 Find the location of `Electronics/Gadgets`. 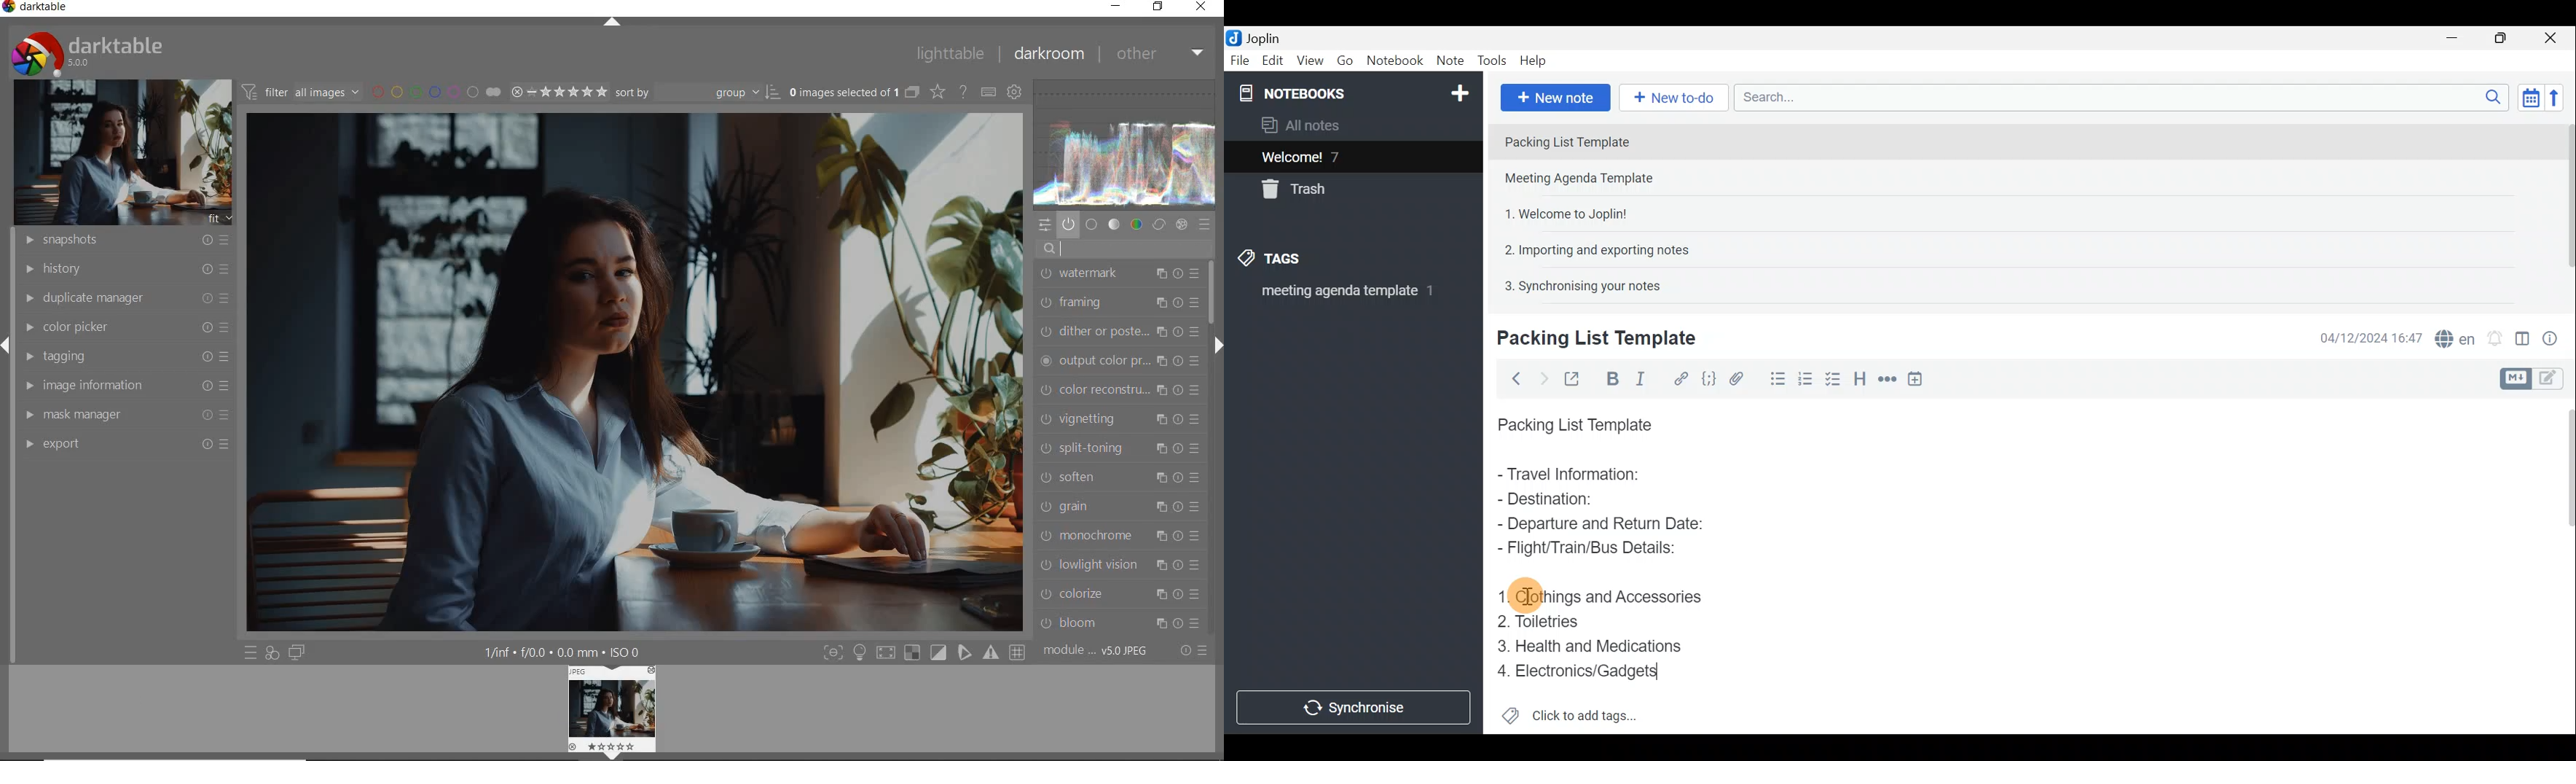

Electronics/Gadgets is located at coordinates (1580, 670).